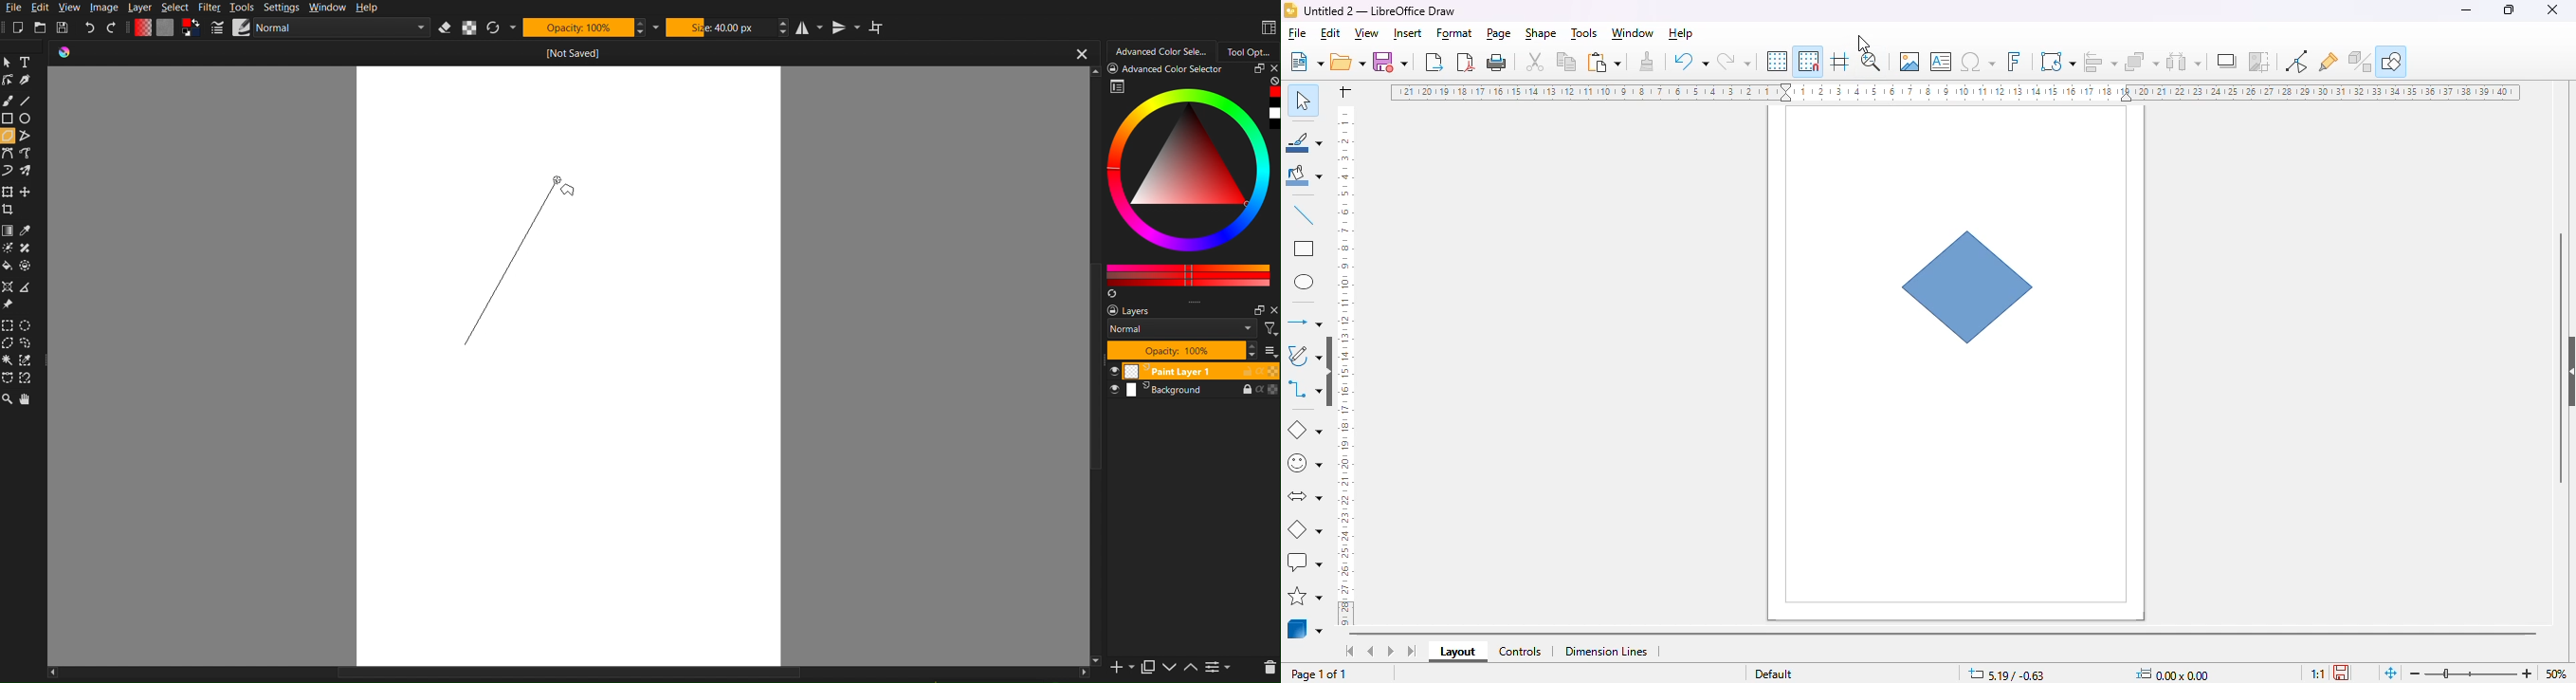 The height and width of the screenshot is (700, 2576). What do you see at coordinates (2343, 672) in the screenshot?
I see `the document has not been modified since the last save` at bounding box center [2343, 672].